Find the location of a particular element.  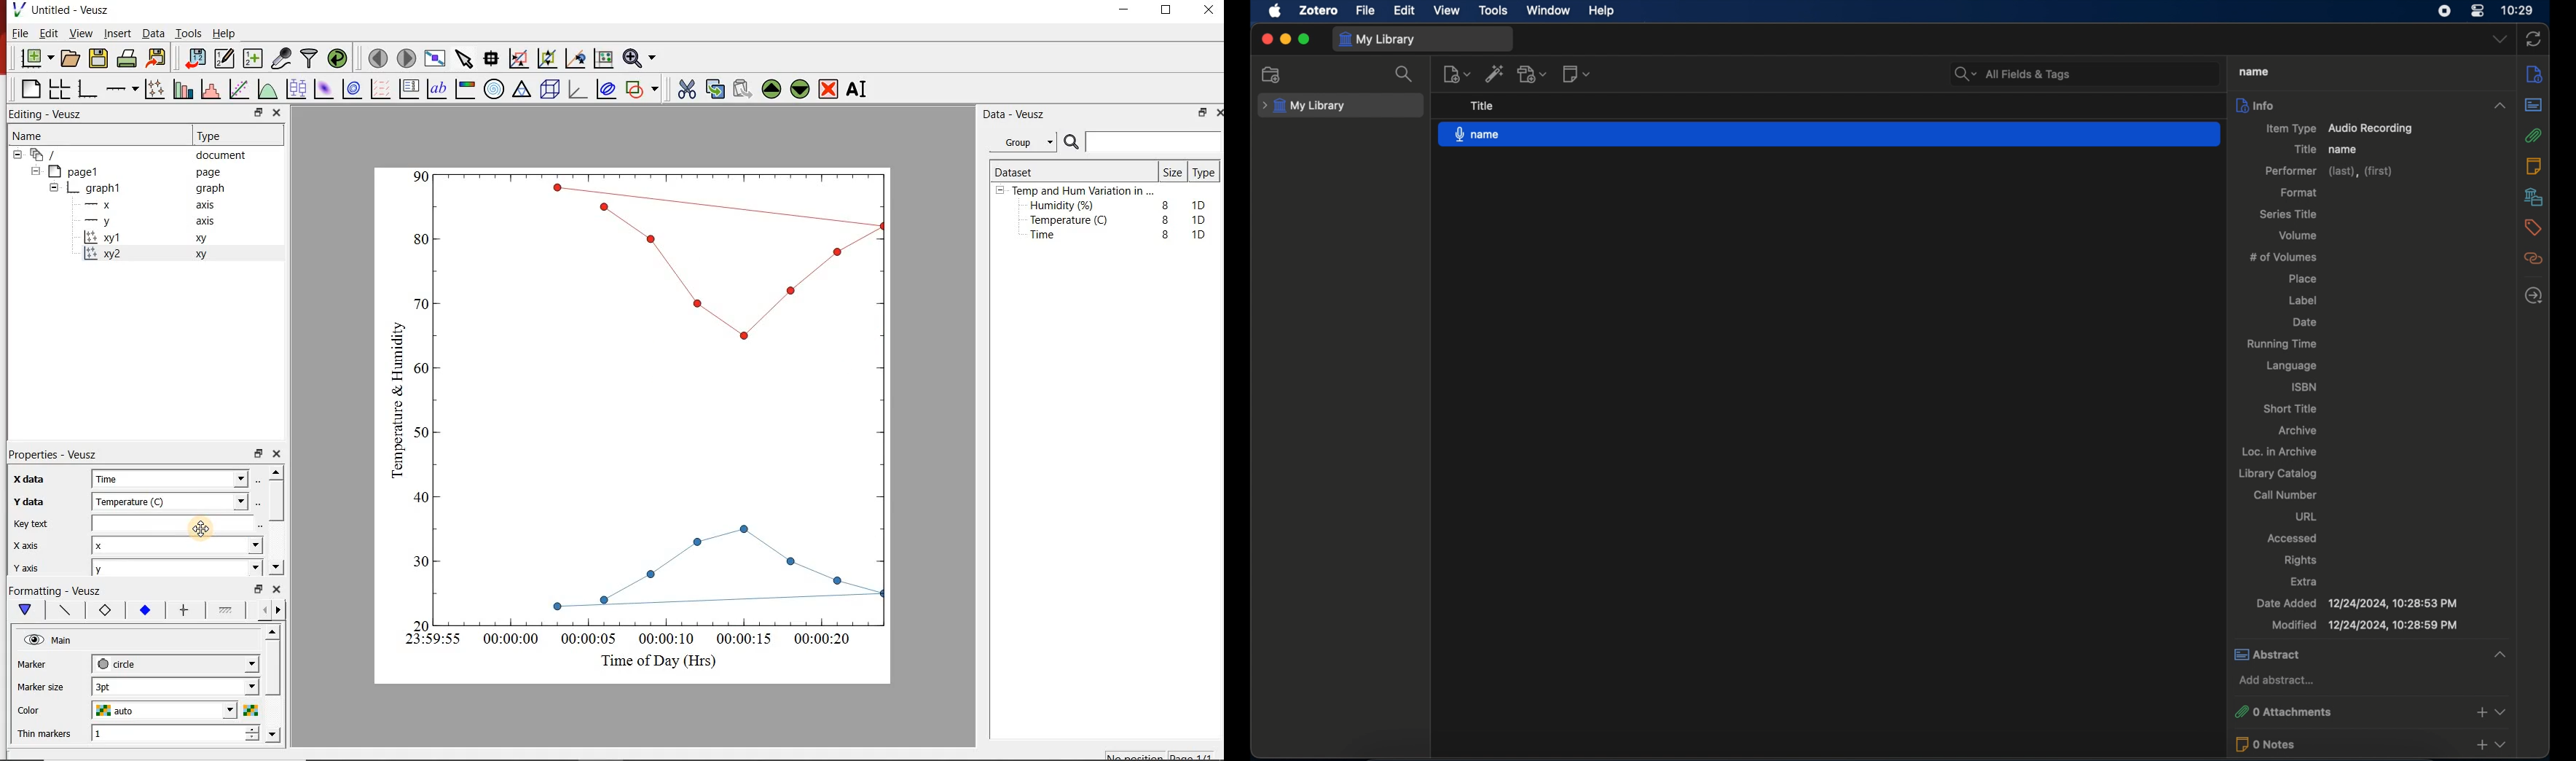

Marker size dropdown is located at coordinates (218, 687).